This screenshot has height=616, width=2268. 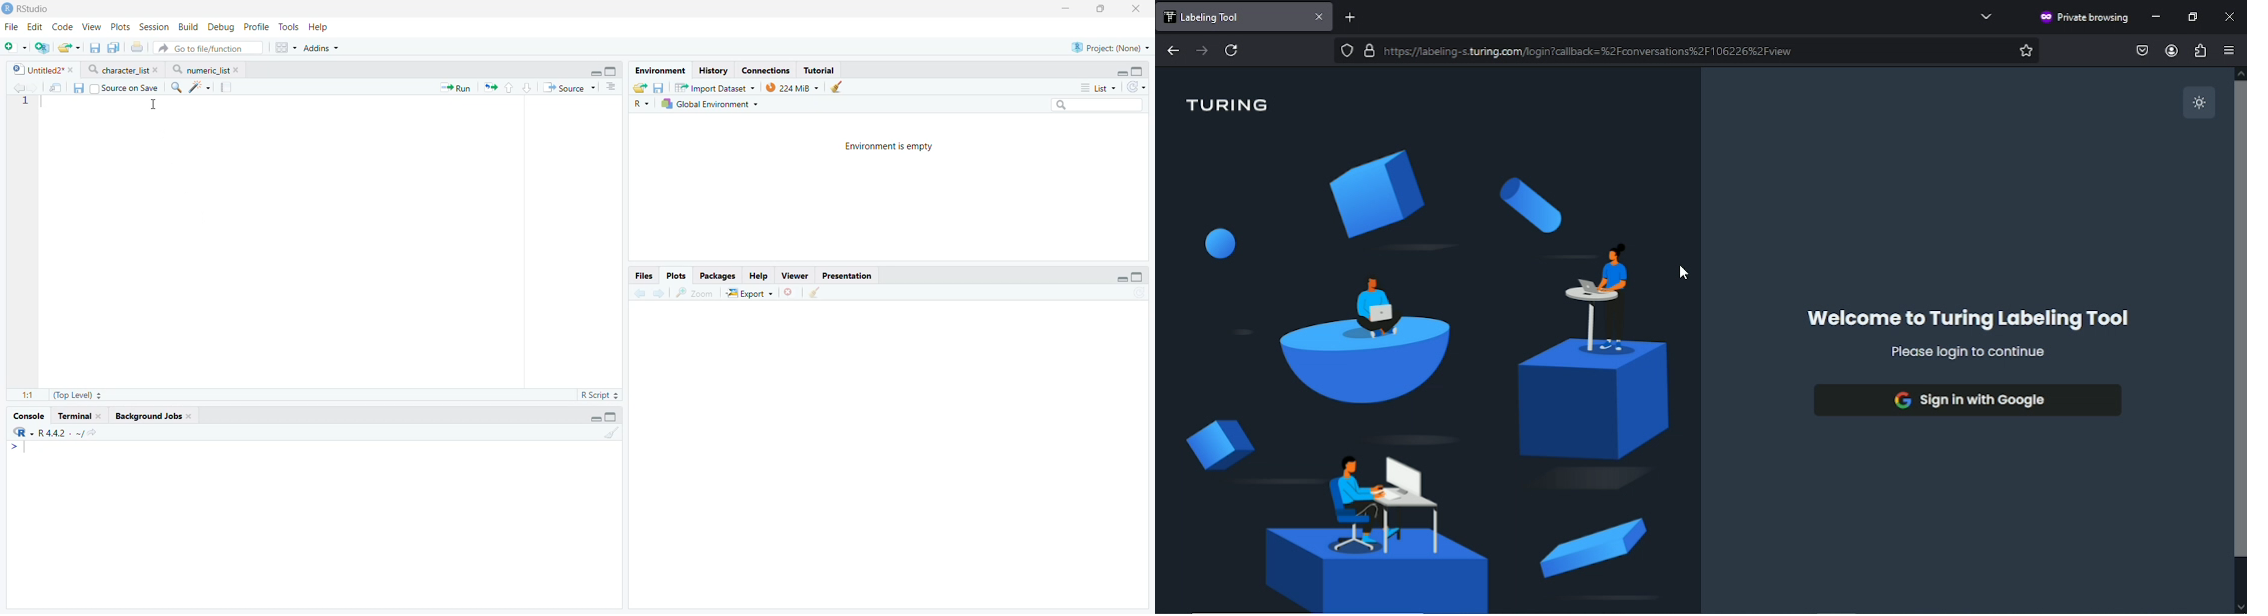 What do you see at coordinates (1139, 8) in the screenshot?
I see `Close` at bounding box center [1139, 8].